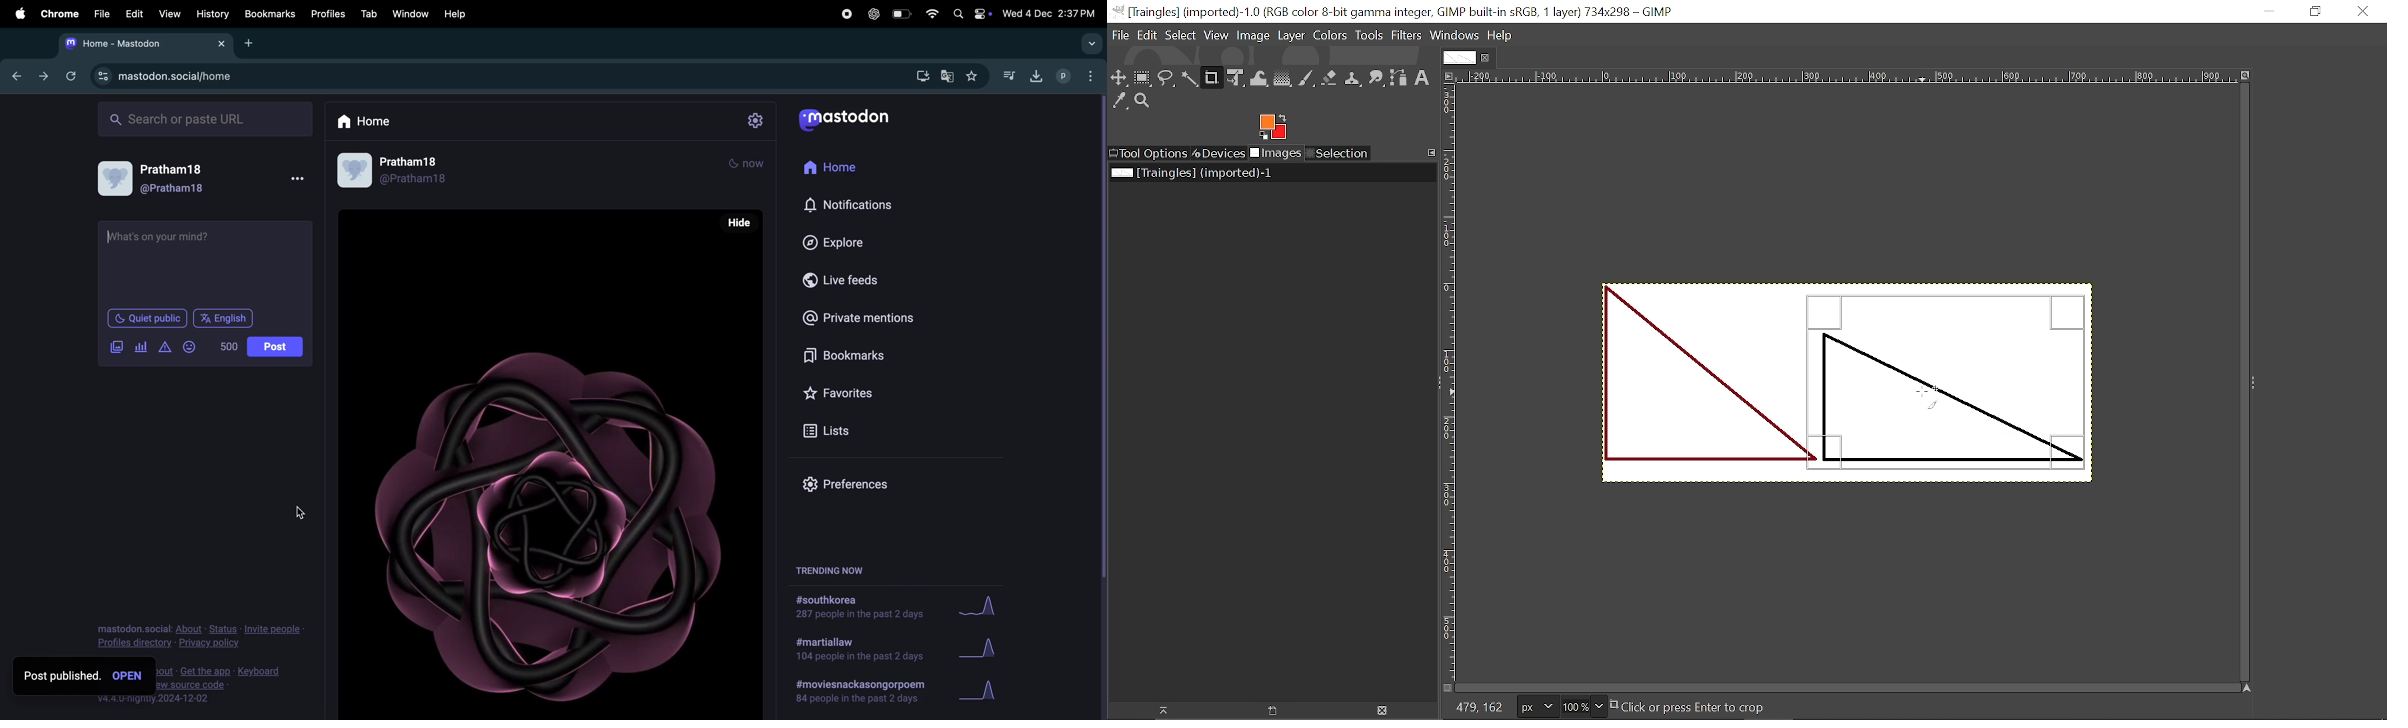  I want to click on 500 words, so click(227, 346).